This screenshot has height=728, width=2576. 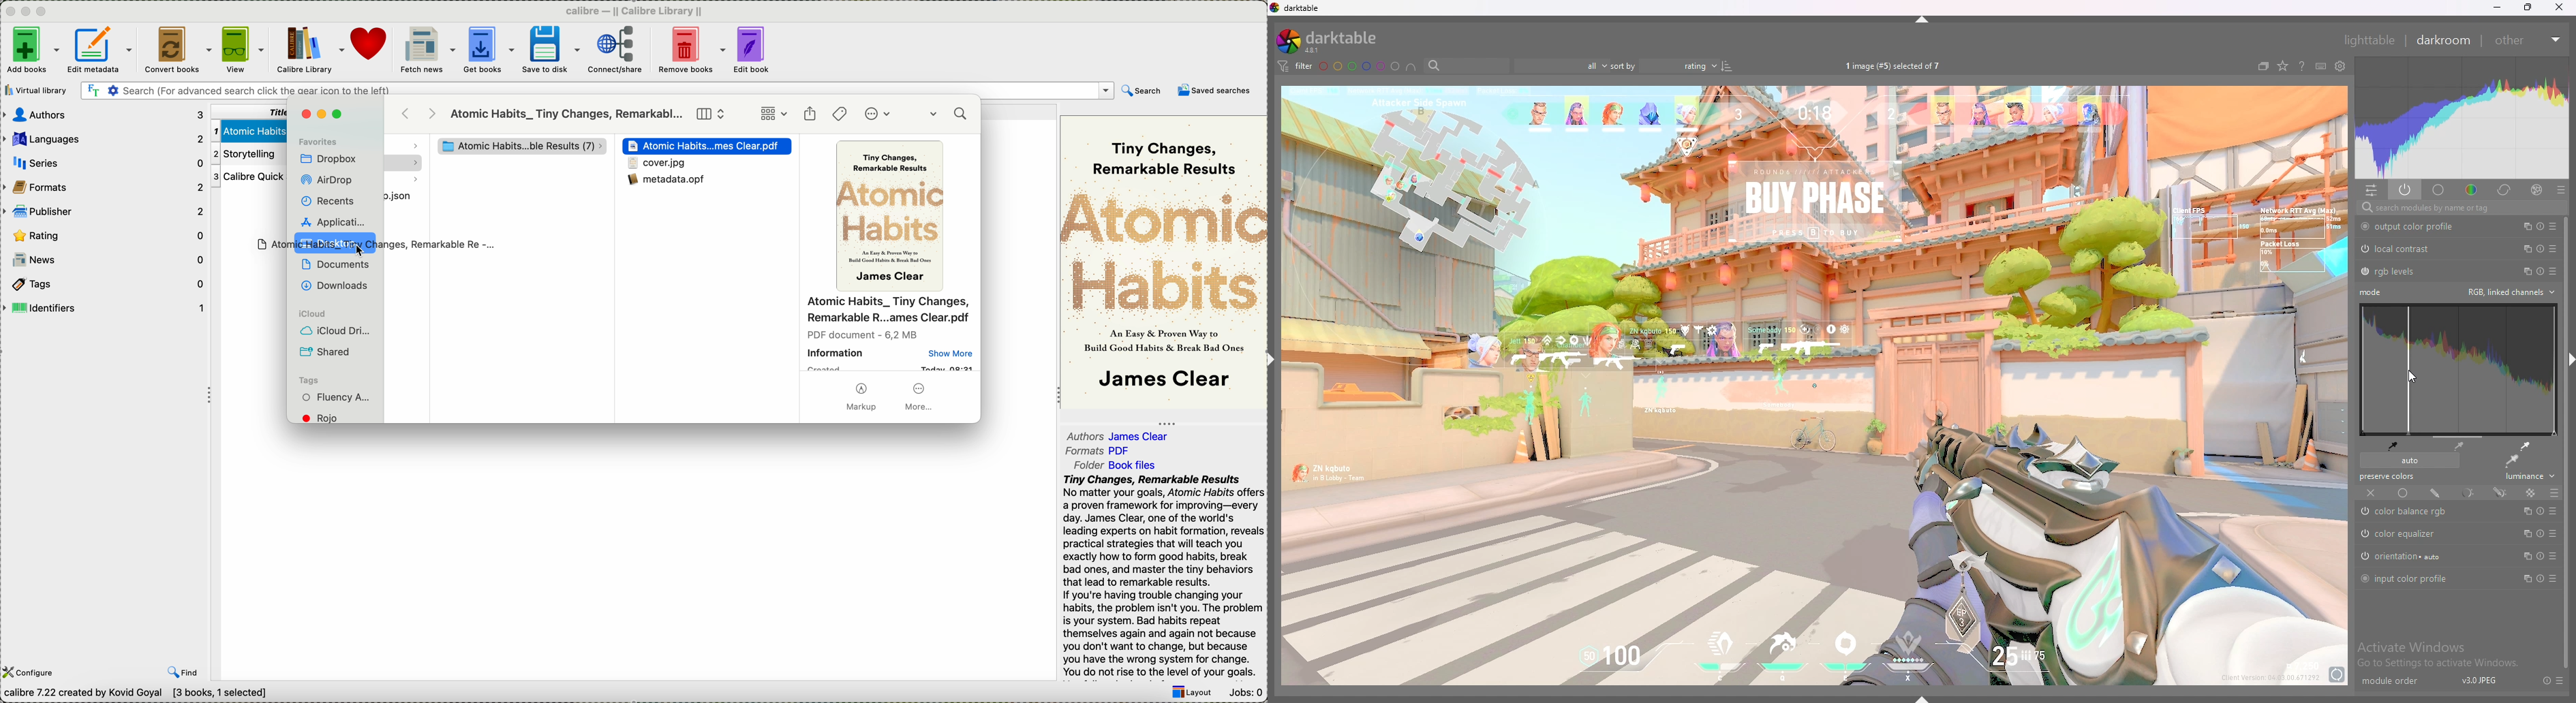 What do you see at coordinates (2551, 579) in the screenshot?
I see `more` at bounding box center [2551, 579].